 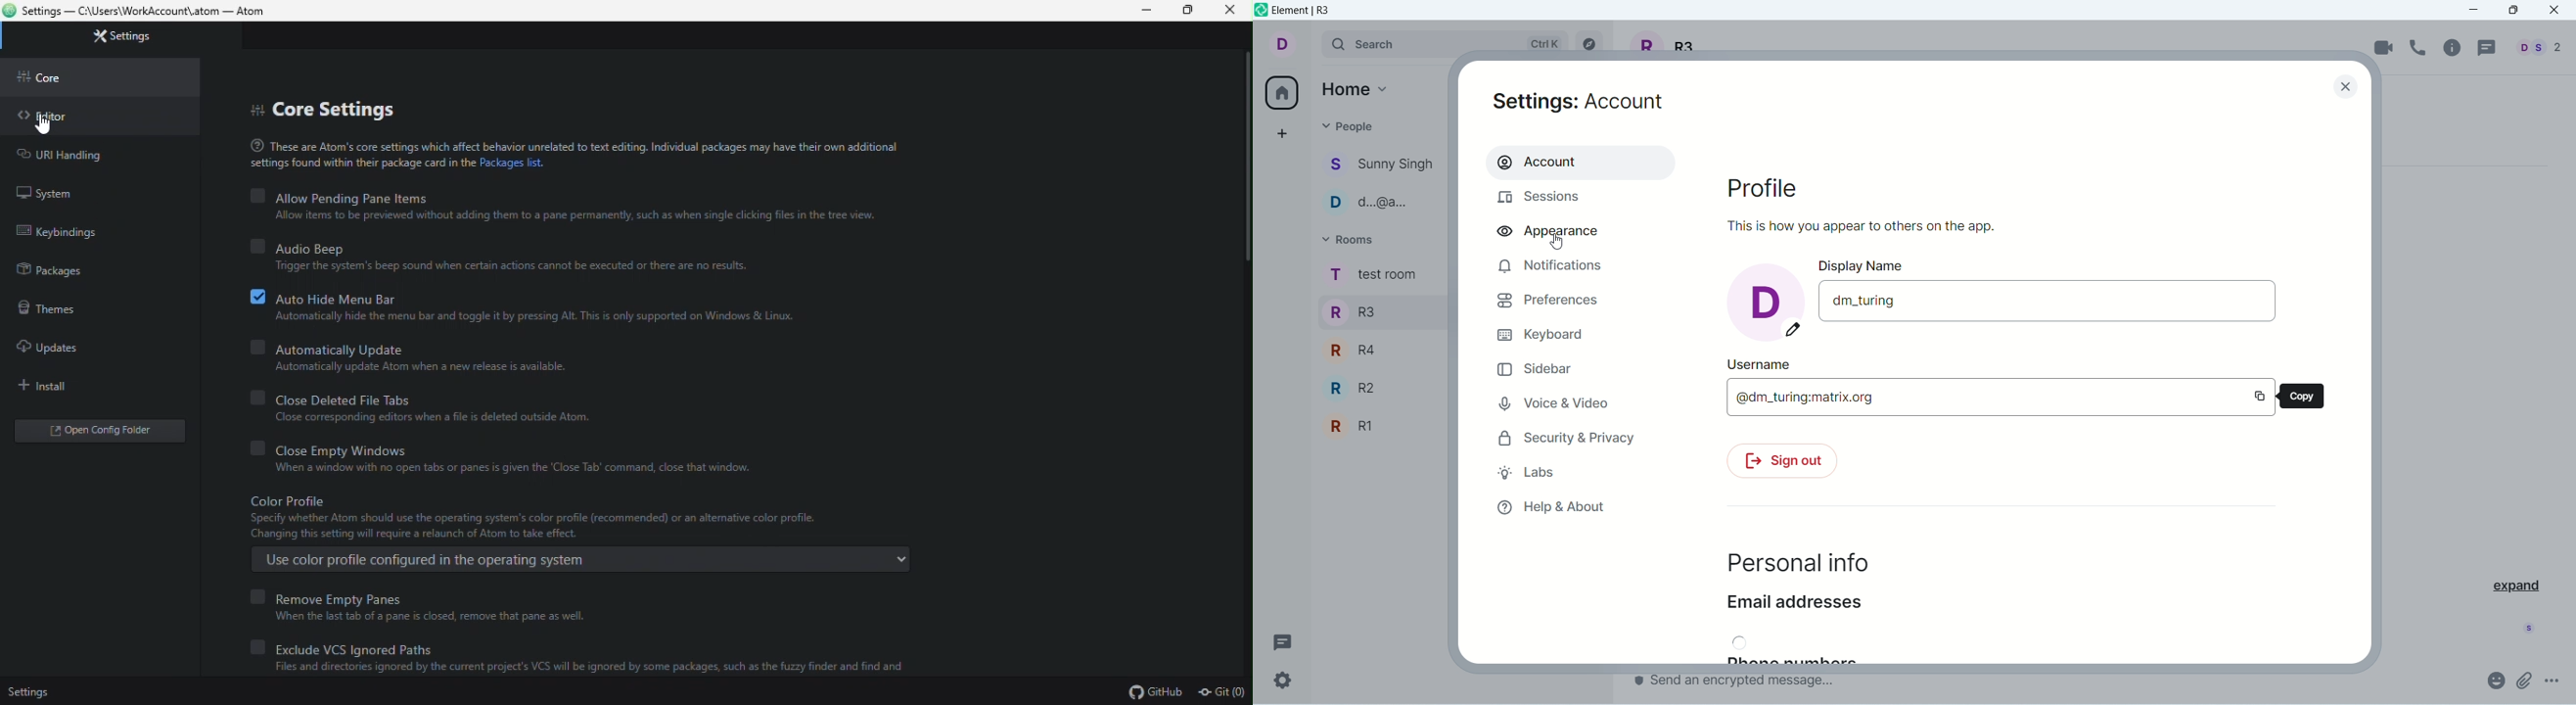 I want to click on display name, so click(x=1857, y=264).